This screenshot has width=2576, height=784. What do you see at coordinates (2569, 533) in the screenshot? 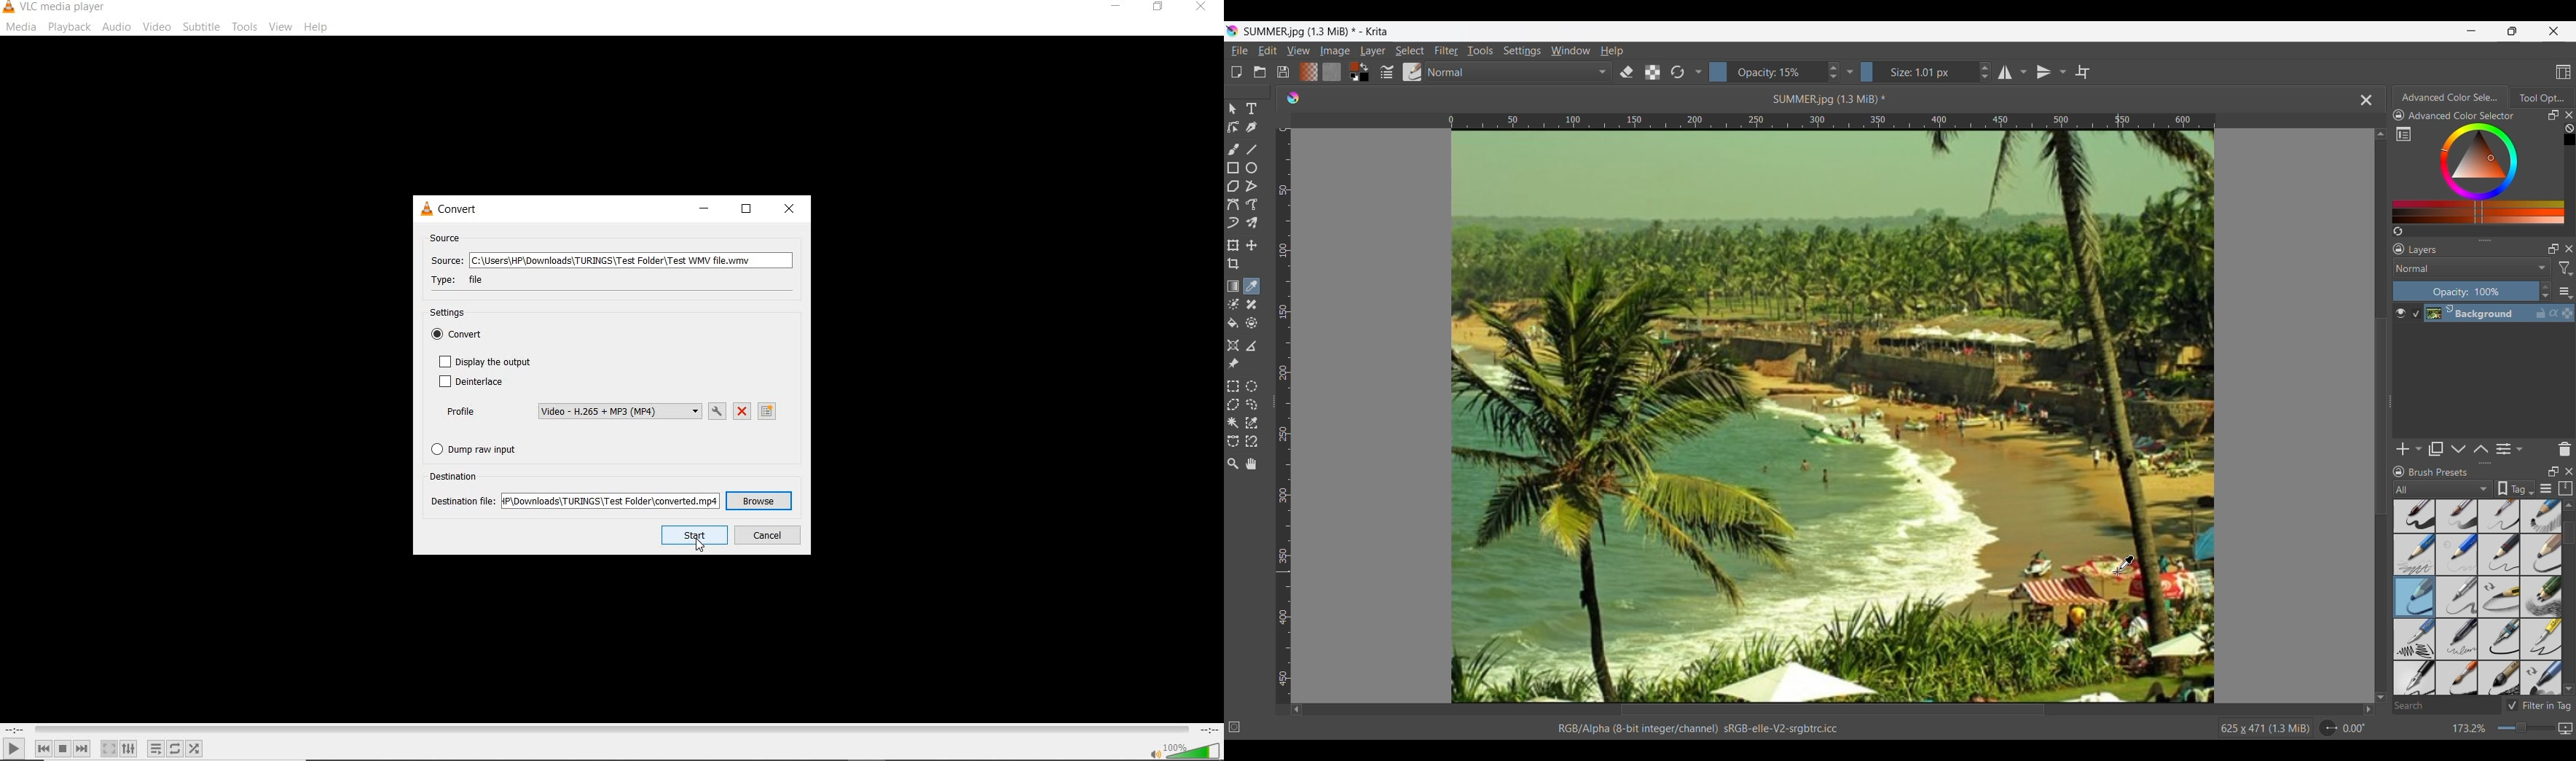
I see `Vertical slide bar for brush` at bounding box center [2569, 533].